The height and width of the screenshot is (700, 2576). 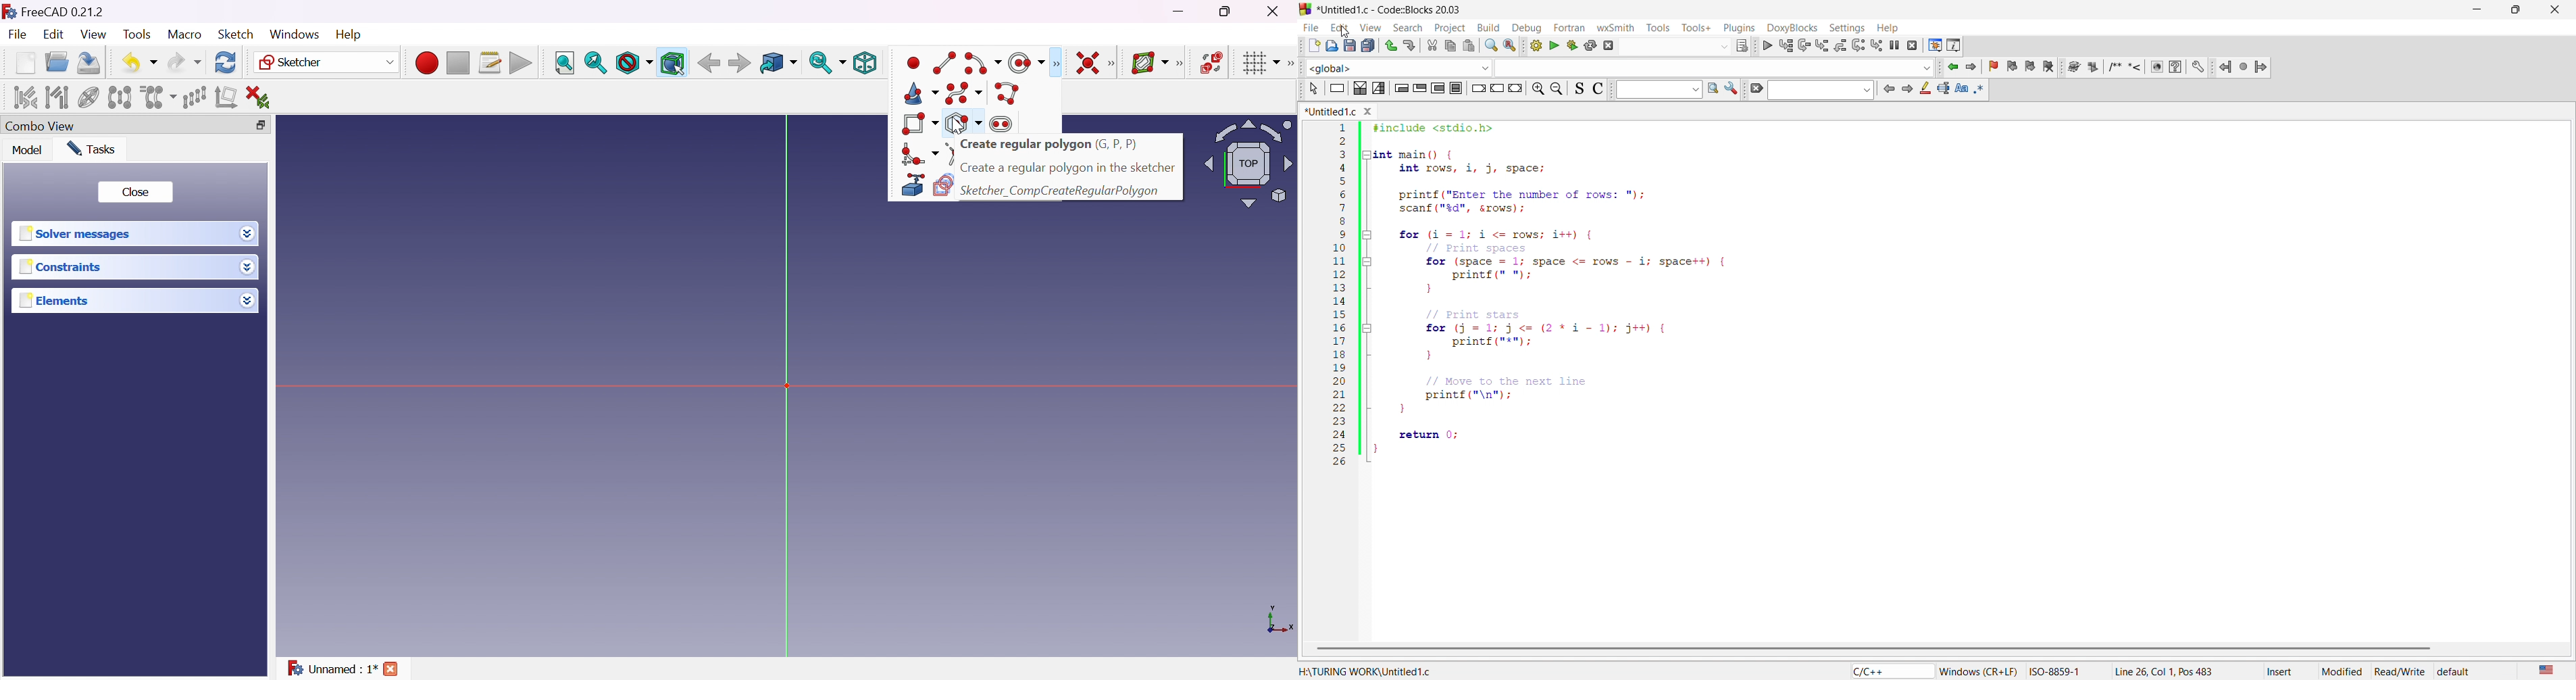 What do you see at coordinates (1985, 89) in the screenshot?
I see `icon` at bounding box center [1985, 89].